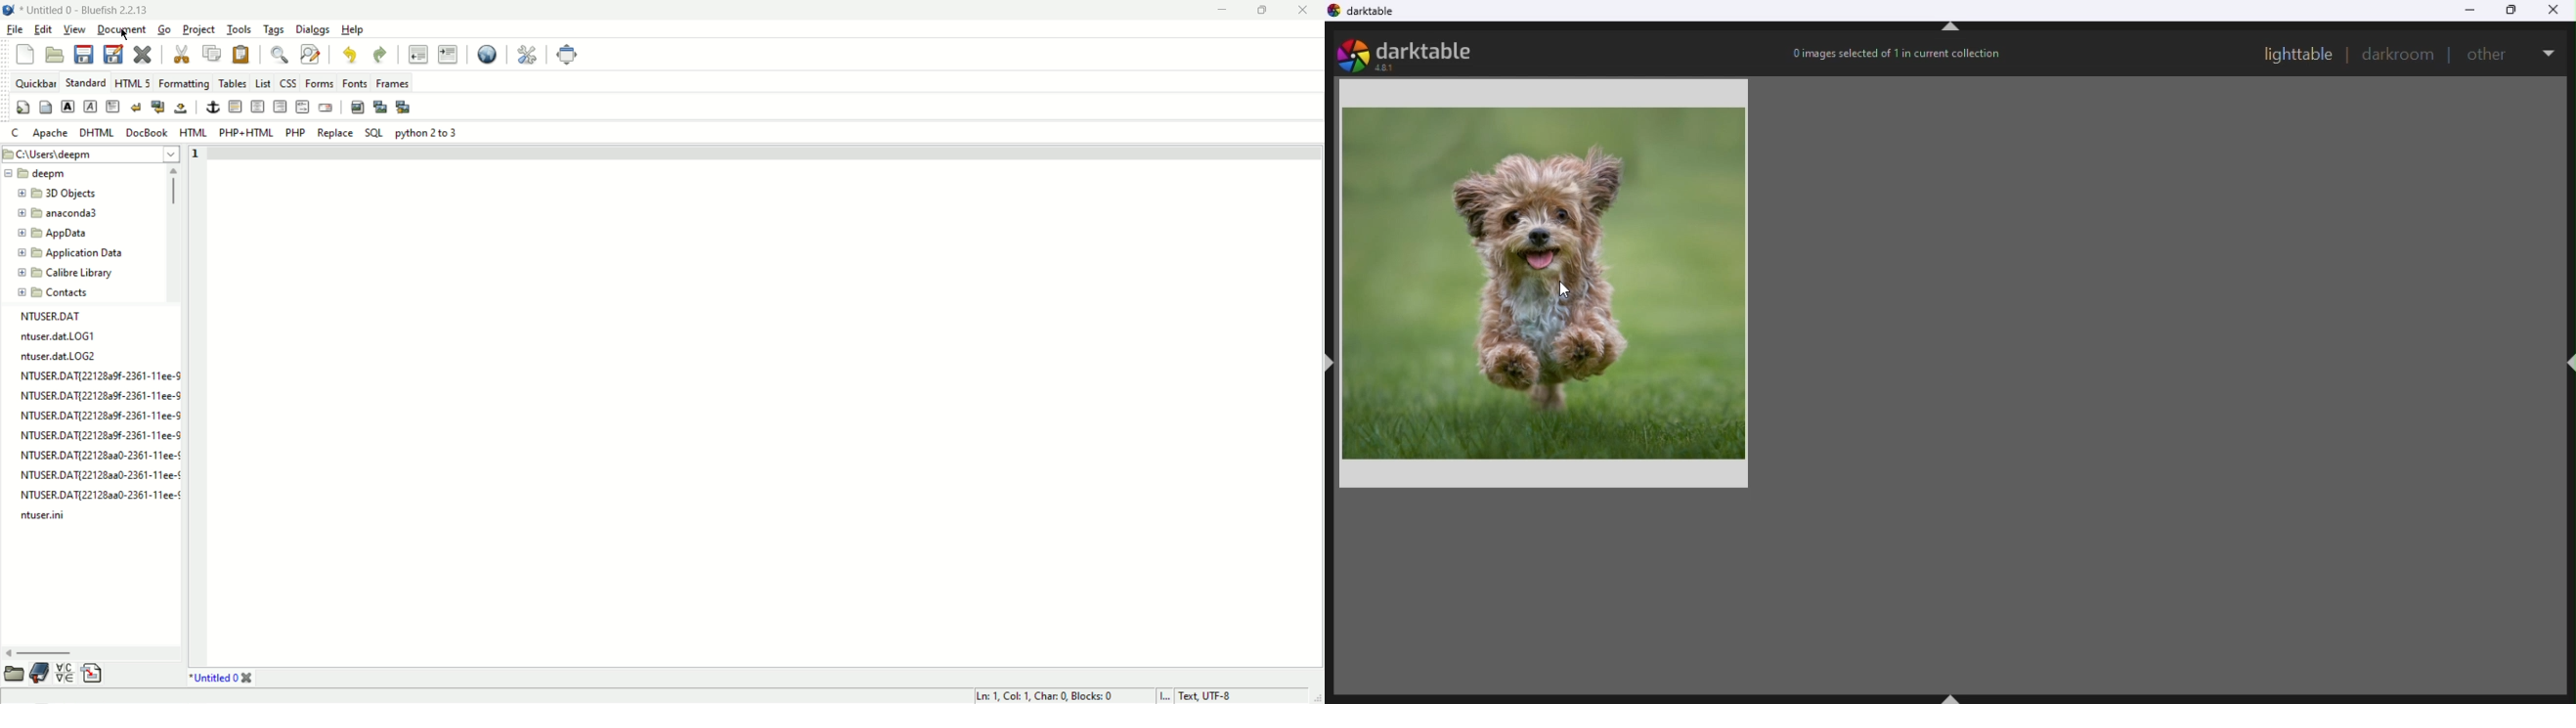 Image resolution: width=2576 pixels, height=728 pixels. I want to click on formatting, so click(184, 84).